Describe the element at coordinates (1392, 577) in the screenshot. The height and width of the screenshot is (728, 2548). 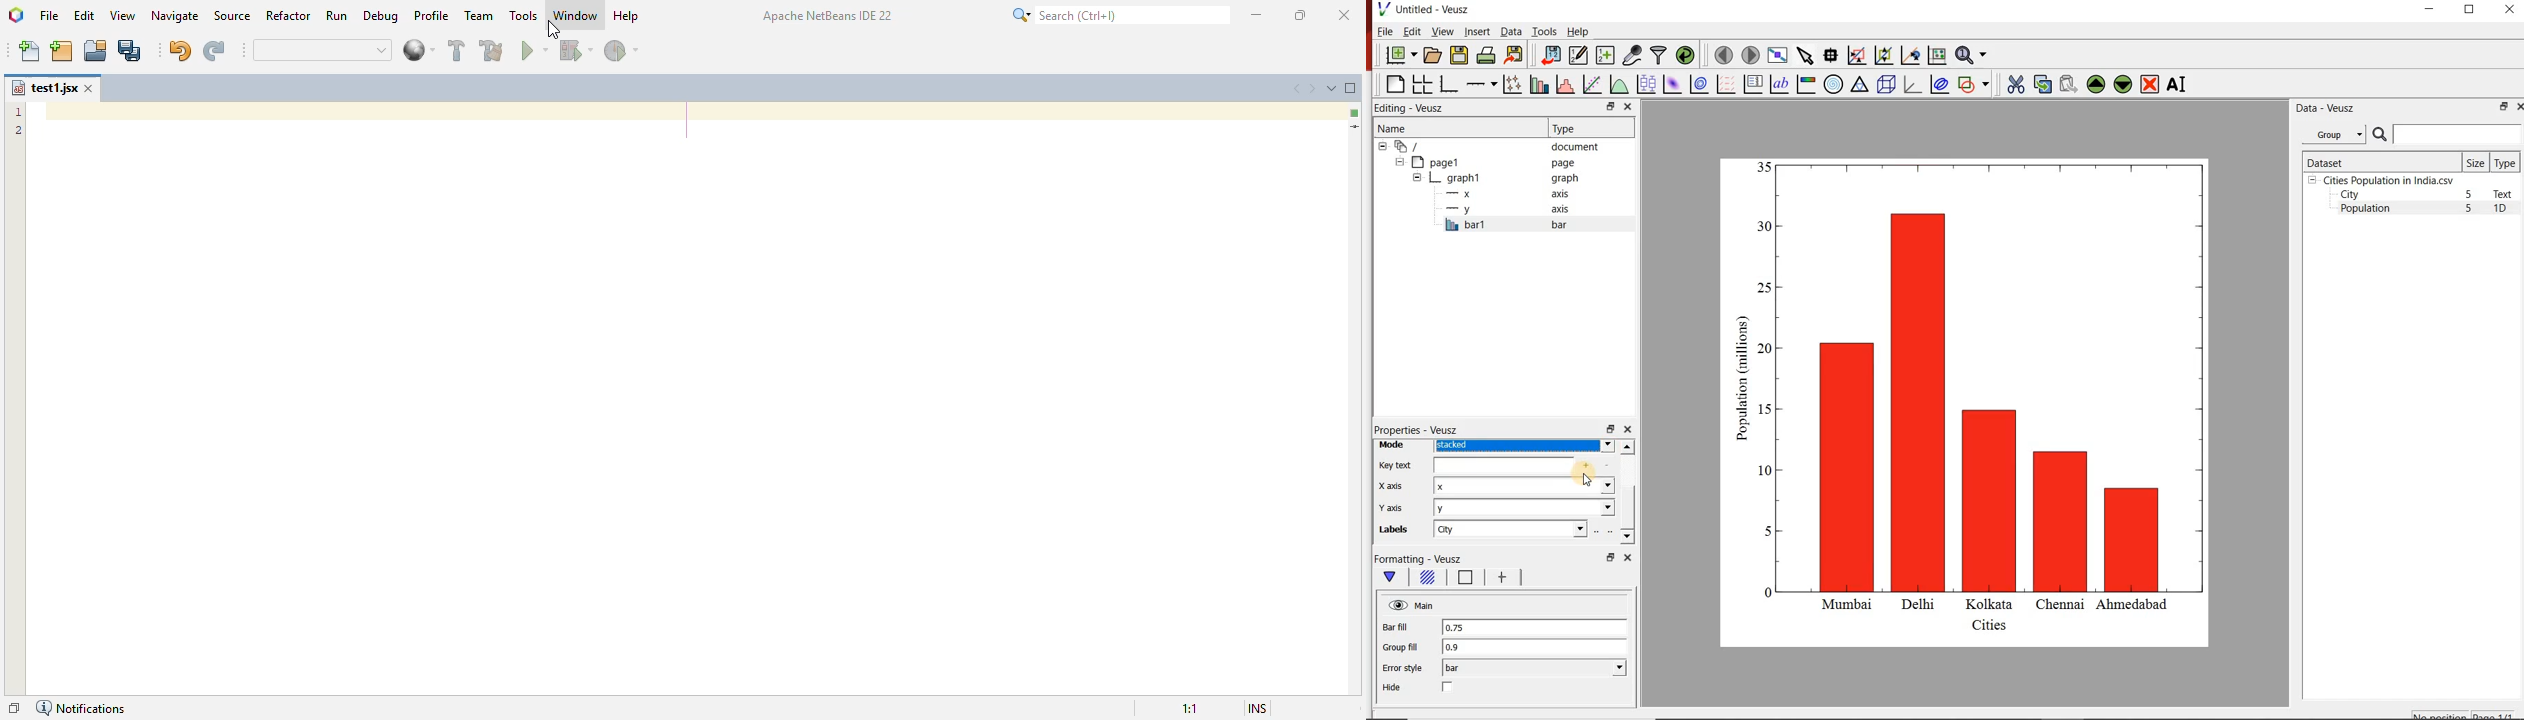
I see `Main formatting` at that location.